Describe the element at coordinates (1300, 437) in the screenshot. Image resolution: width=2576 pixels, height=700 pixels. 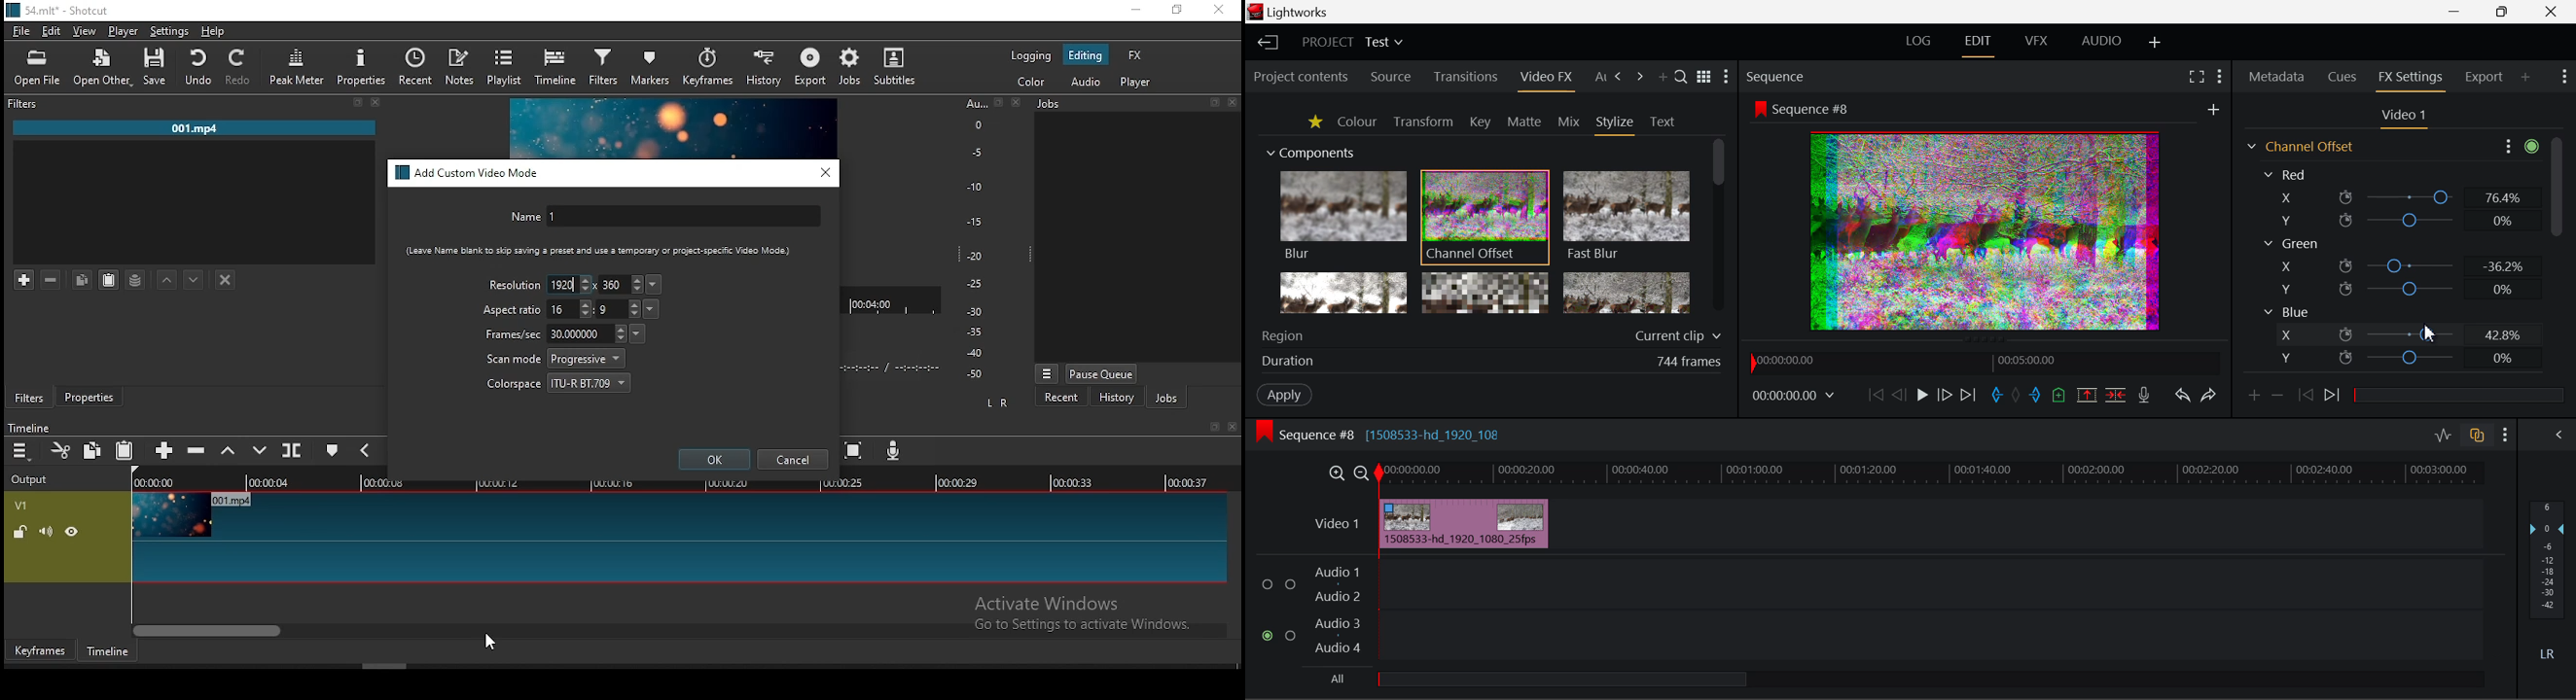
I see `Sequence Editing Level` at that location.